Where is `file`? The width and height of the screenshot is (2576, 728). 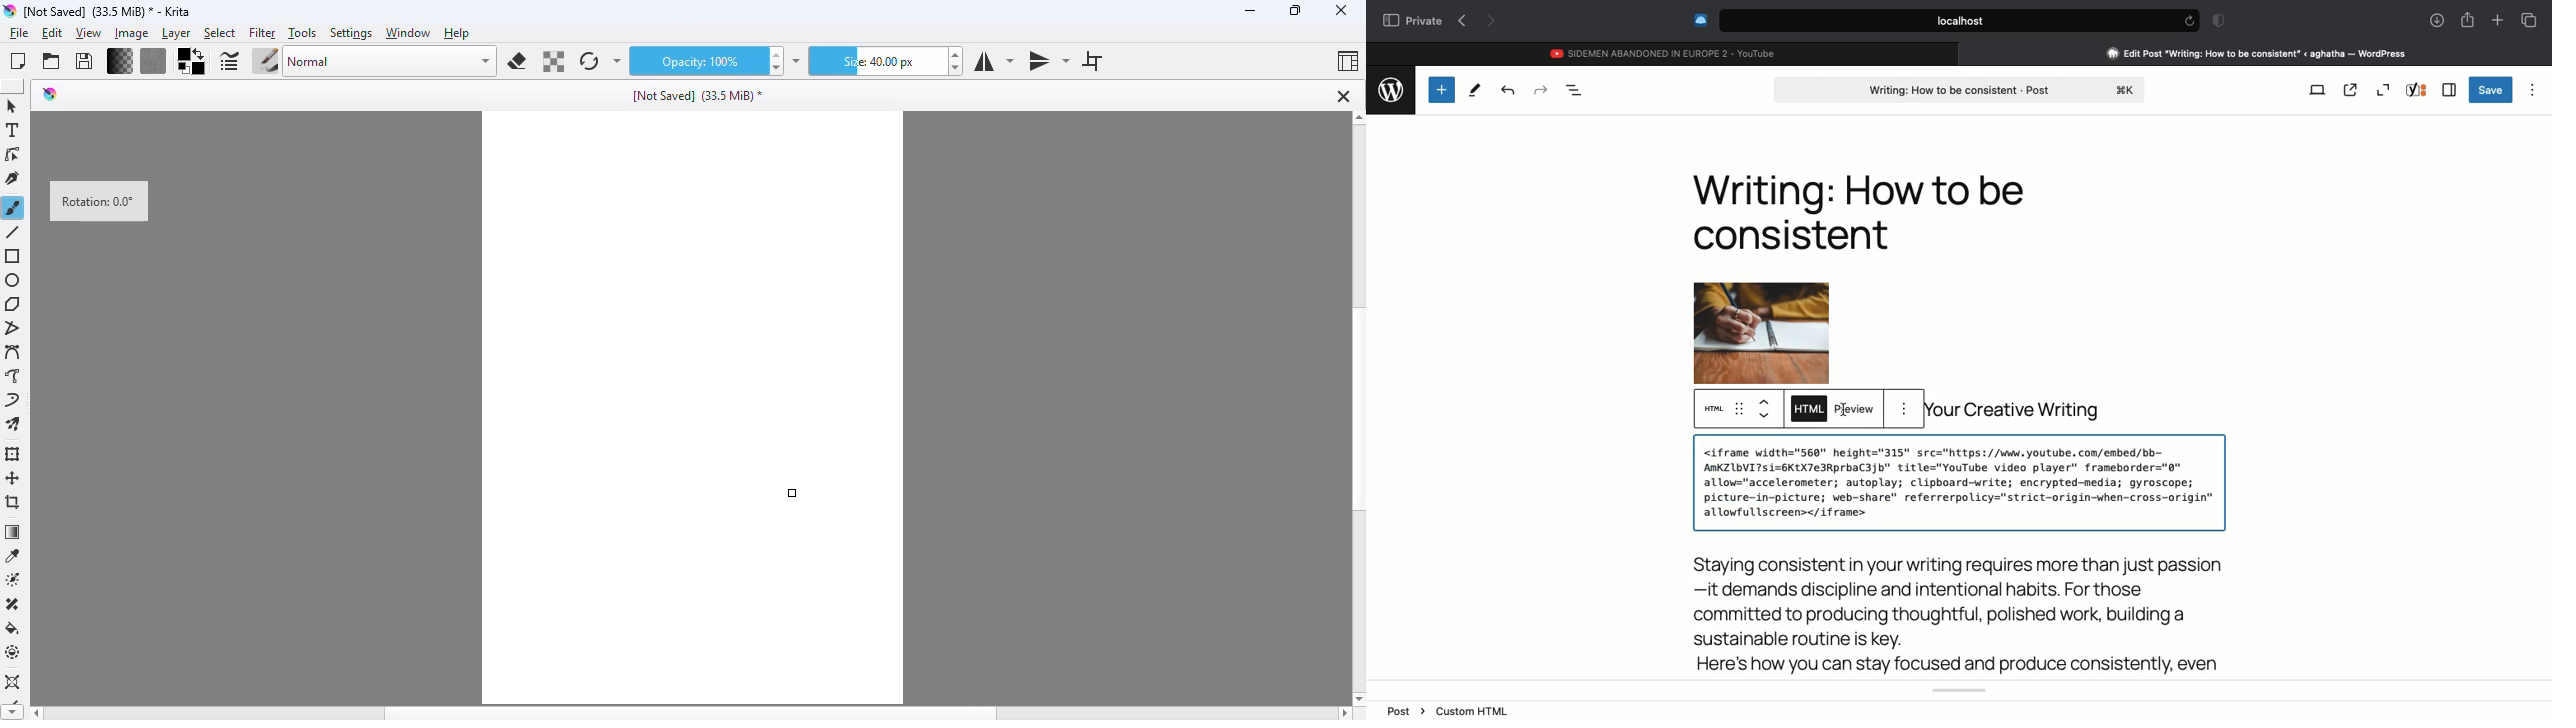
file is located at coordinates (19, 33).